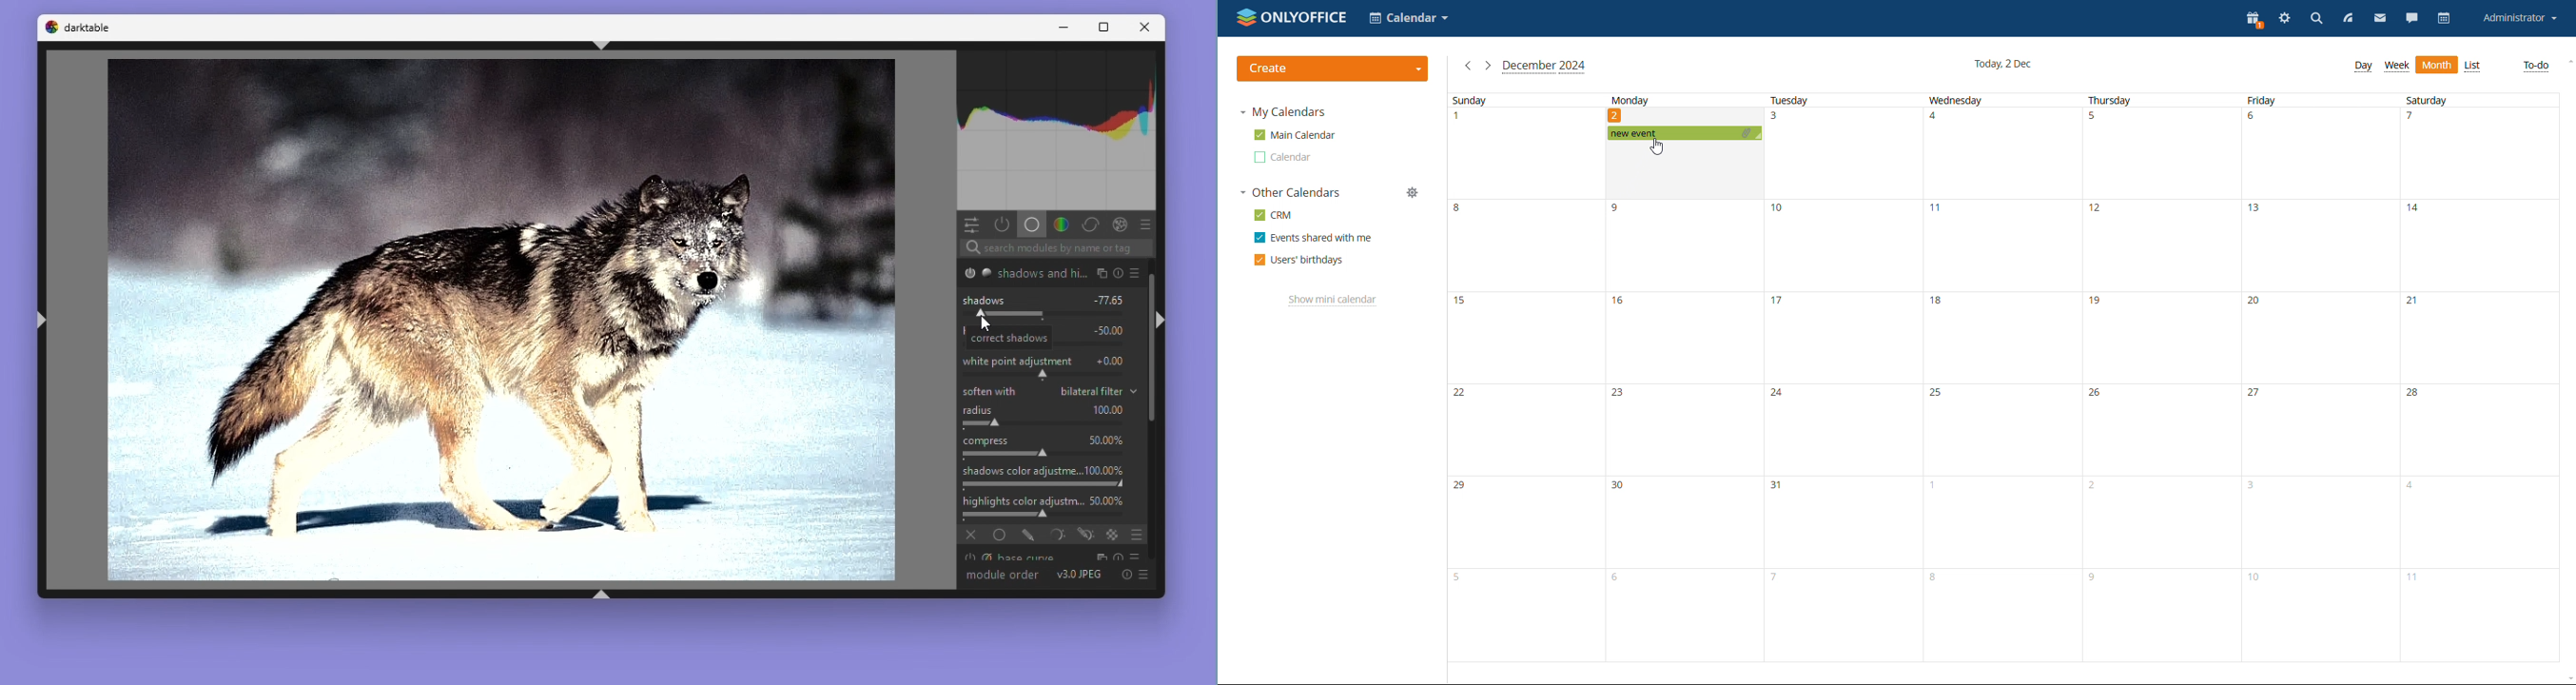 The width and height of the screenshot is (2576, 700). Describe the element at coordinates (1114, 537) in the screenshot. I see `raster mask` at that location.